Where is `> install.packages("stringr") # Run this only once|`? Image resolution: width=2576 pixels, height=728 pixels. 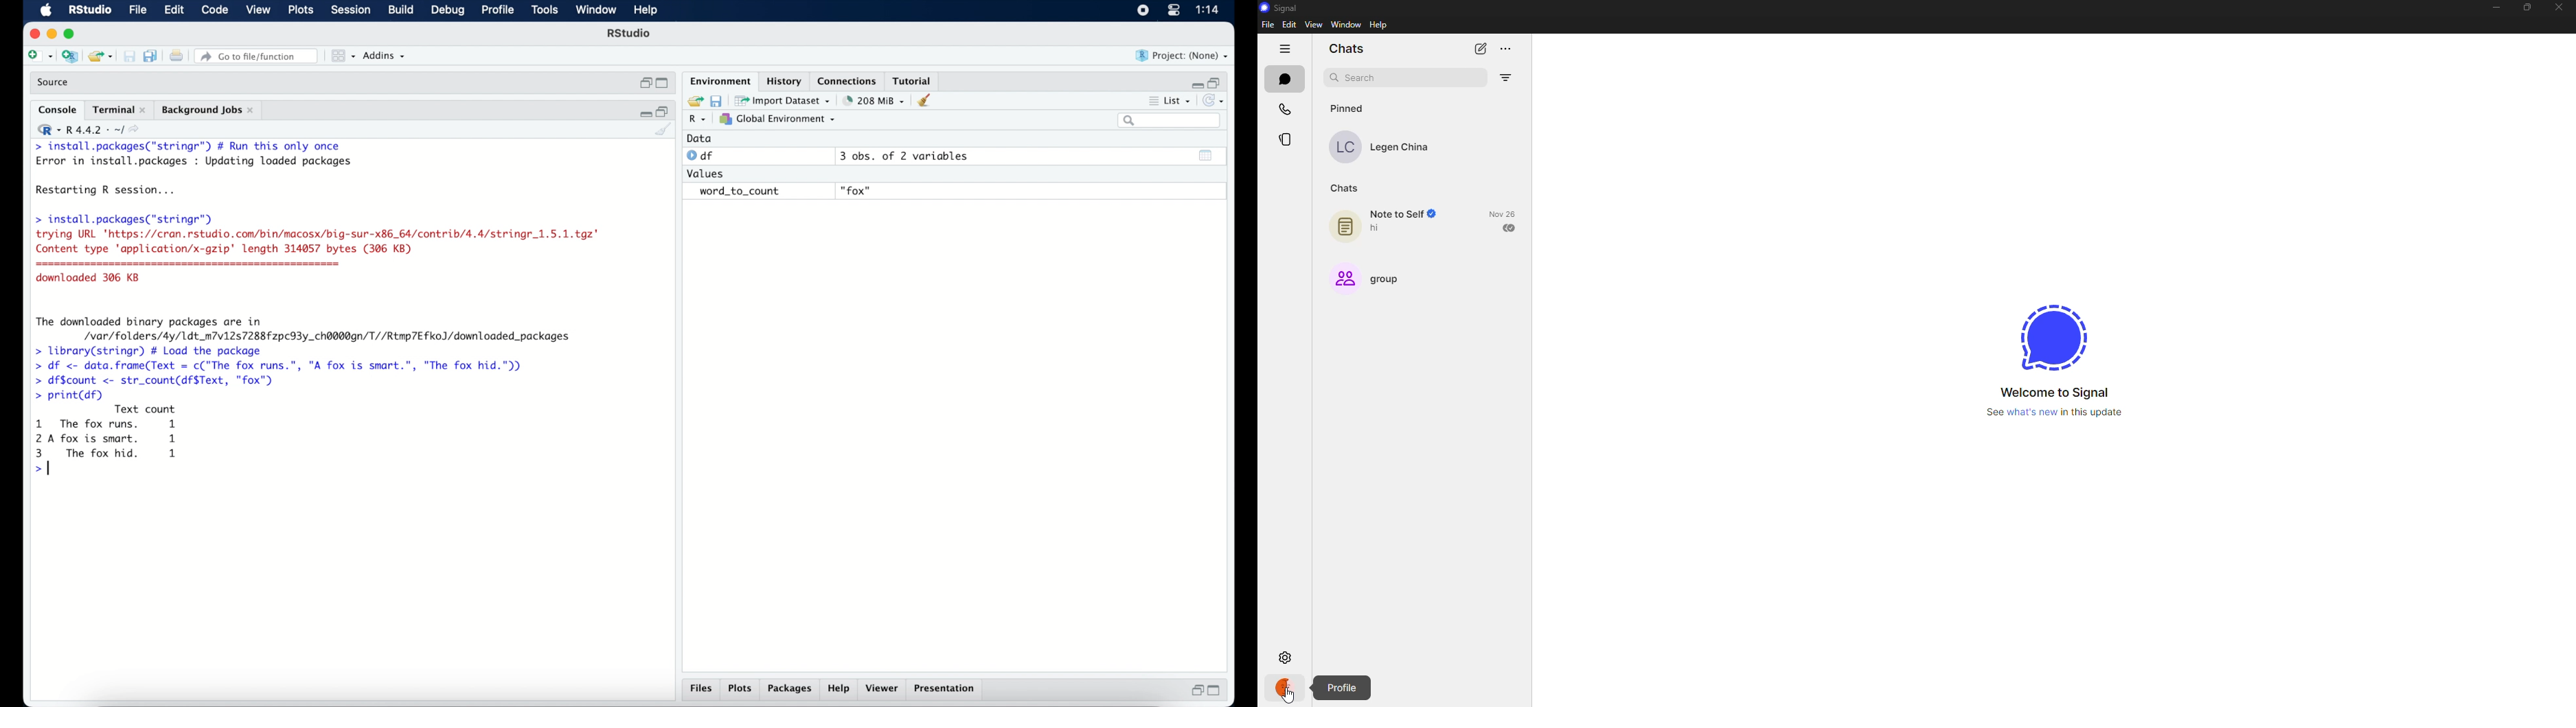
> install.packages("stringr") # Run this only once| is located at coordinates (191, 147).